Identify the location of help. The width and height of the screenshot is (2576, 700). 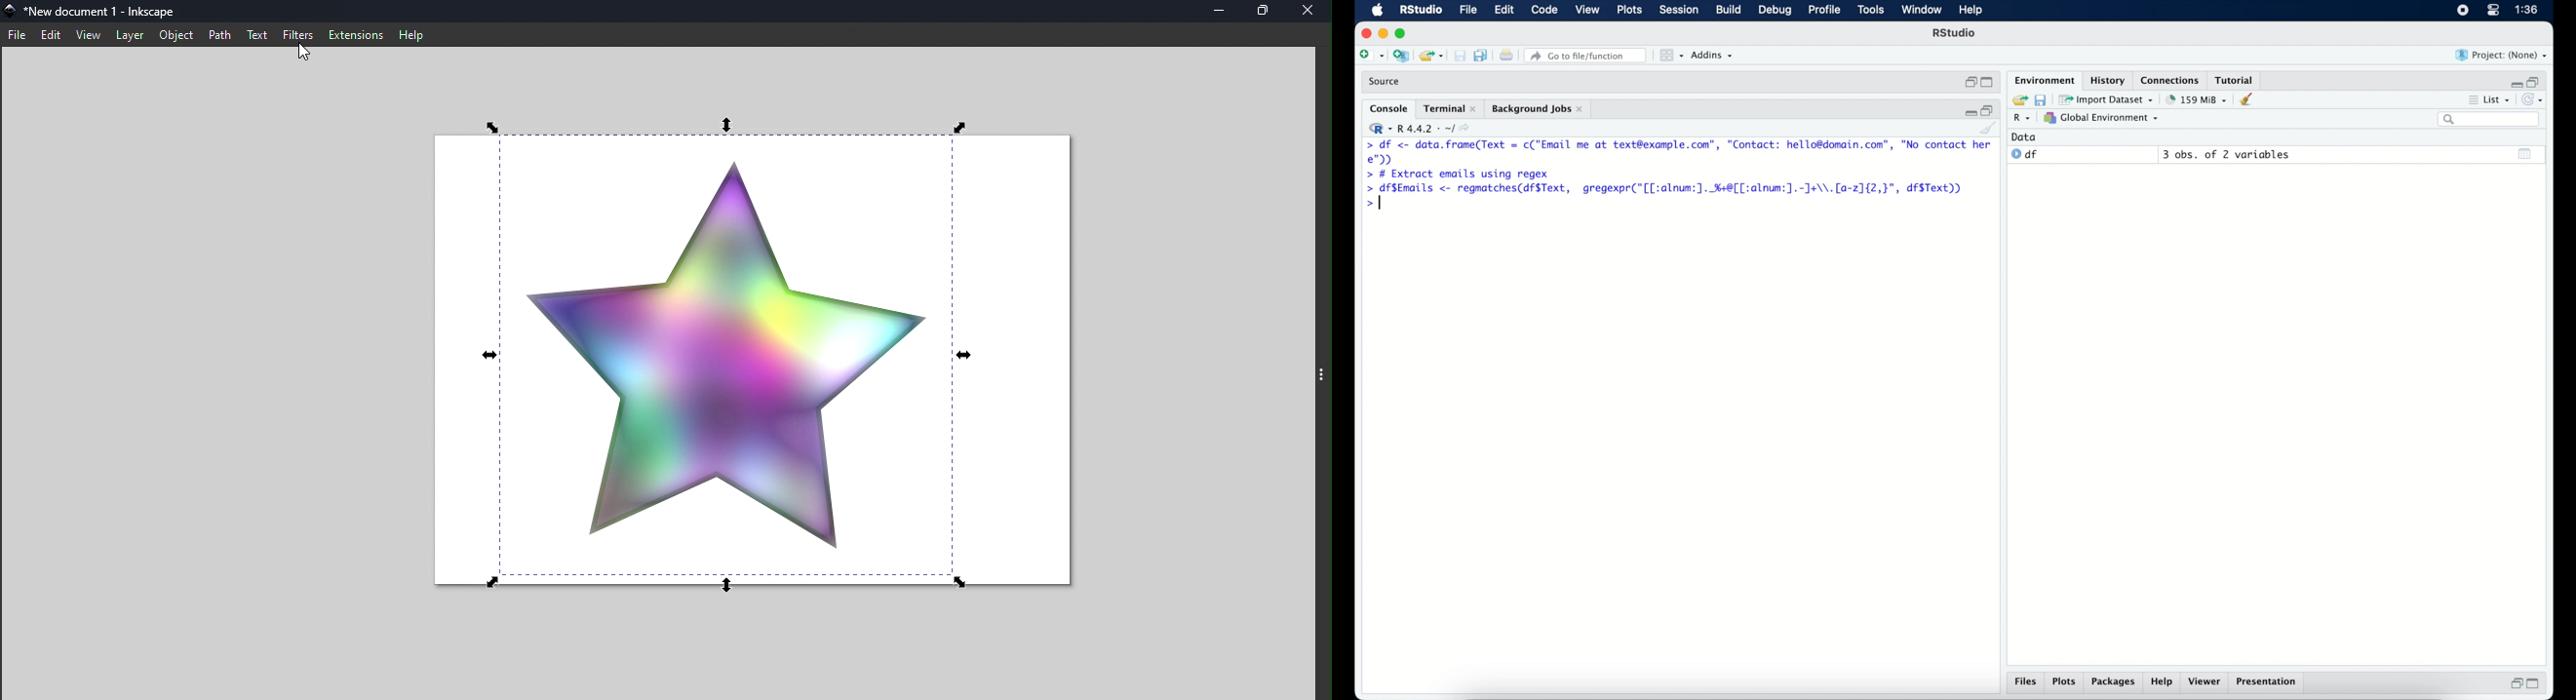
(2163, 683).